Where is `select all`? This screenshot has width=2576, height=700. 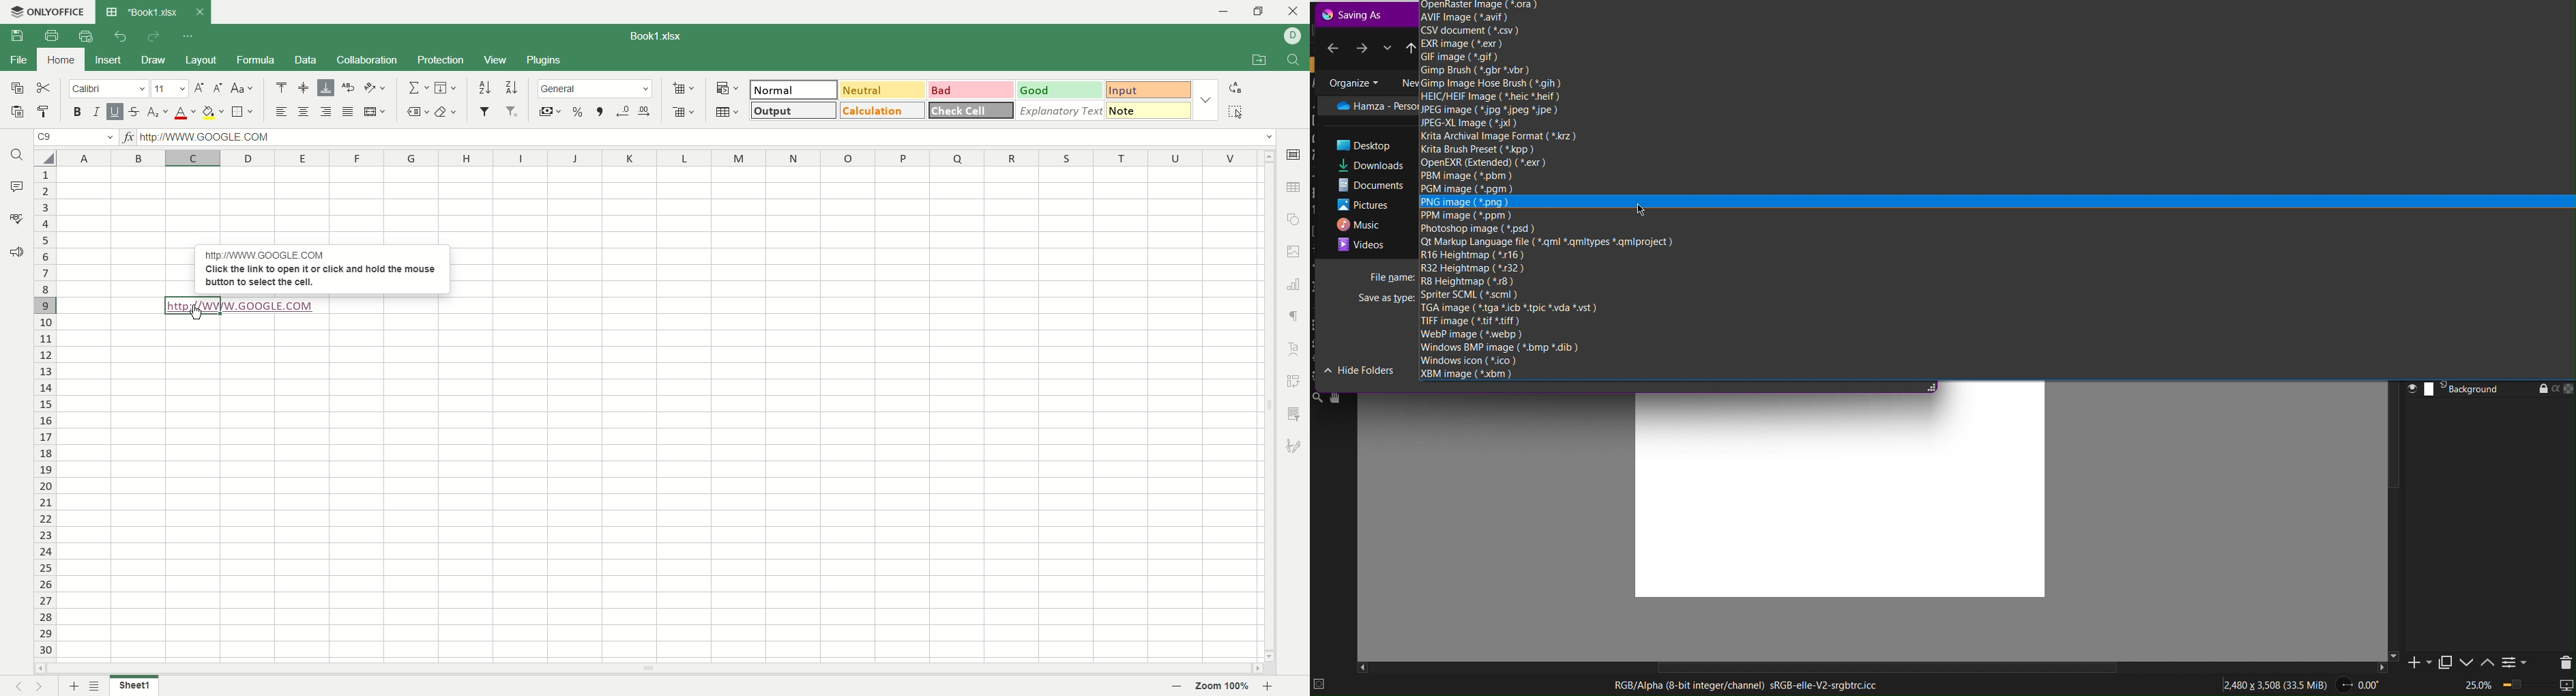
select all is located at coordinates (1238, 112).